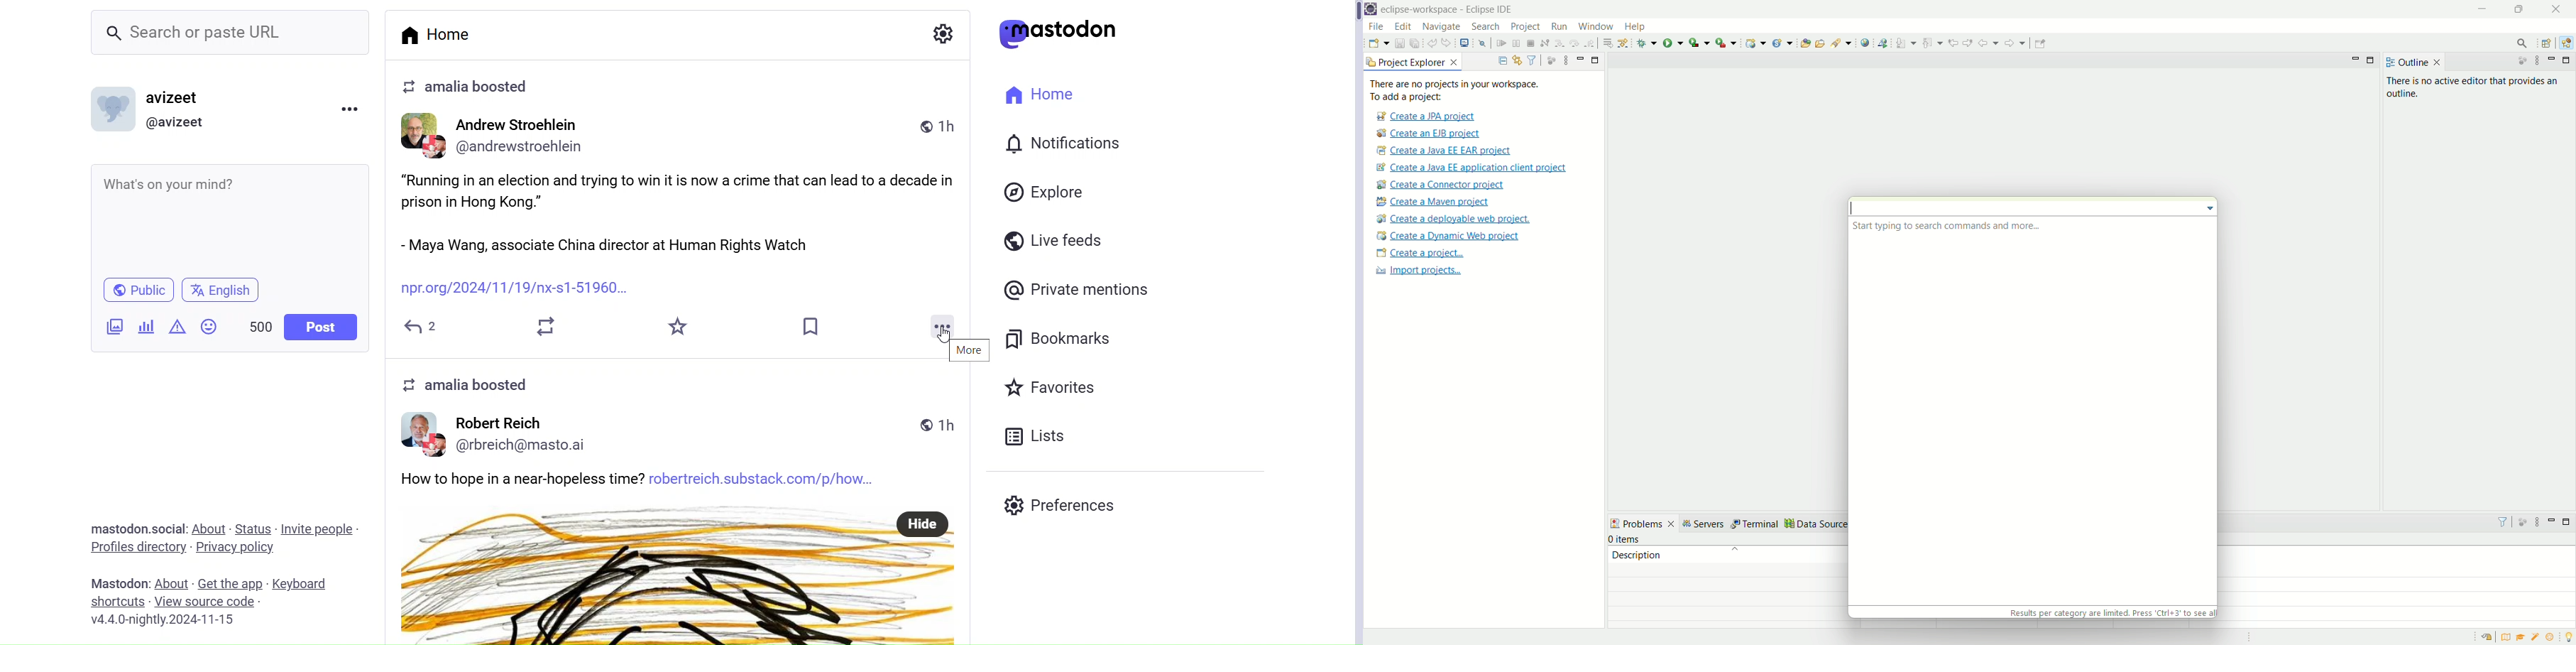  Describe the element at coordinates (2553, 61) in the screenshot. I see `minimize` at that location.